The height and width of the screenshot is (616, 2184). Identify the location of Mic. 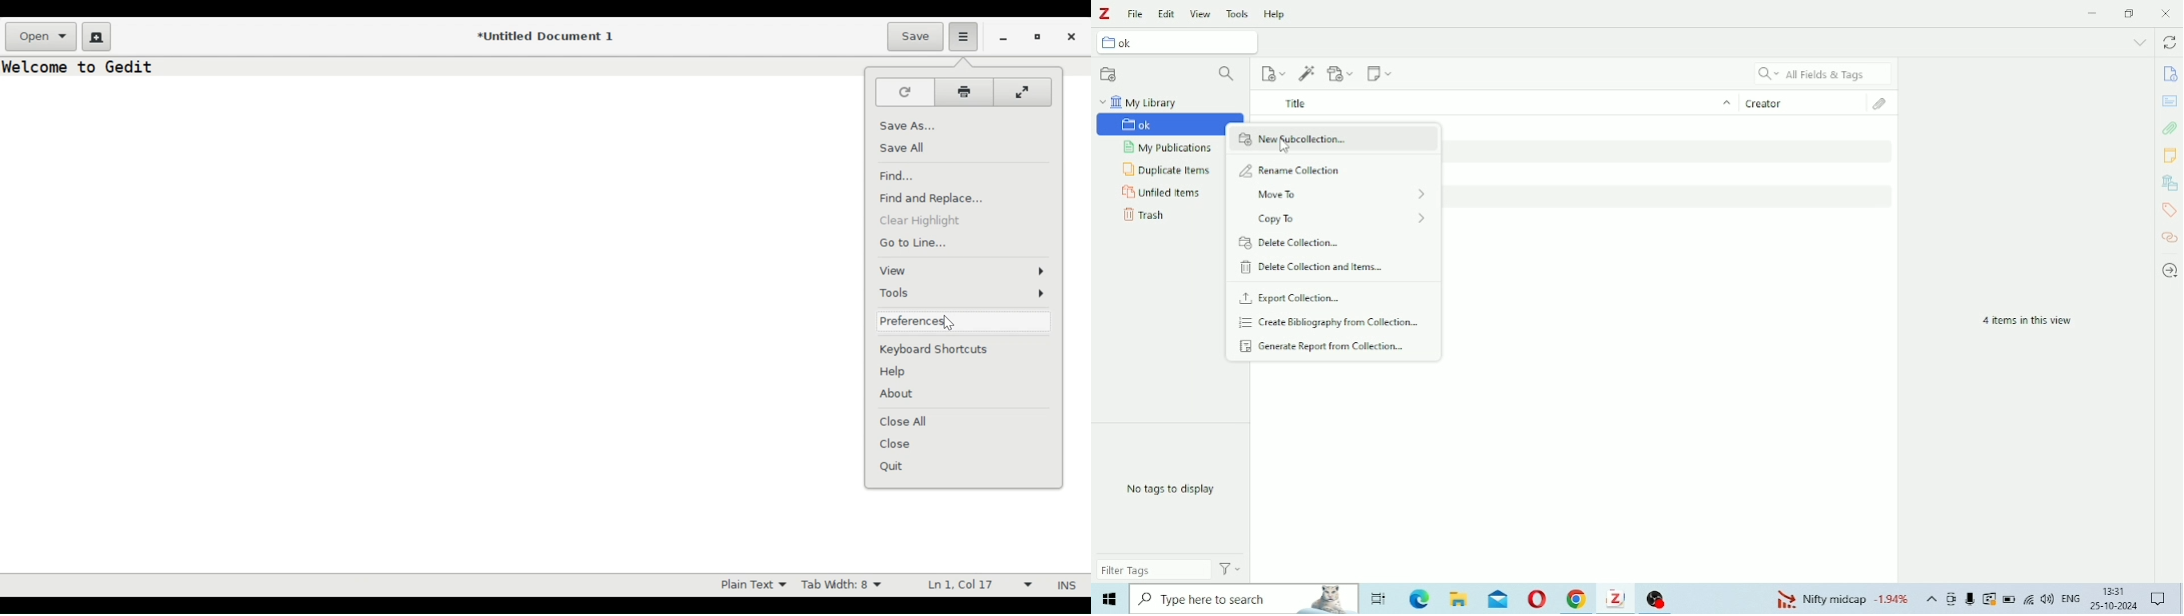
(1970, 598).